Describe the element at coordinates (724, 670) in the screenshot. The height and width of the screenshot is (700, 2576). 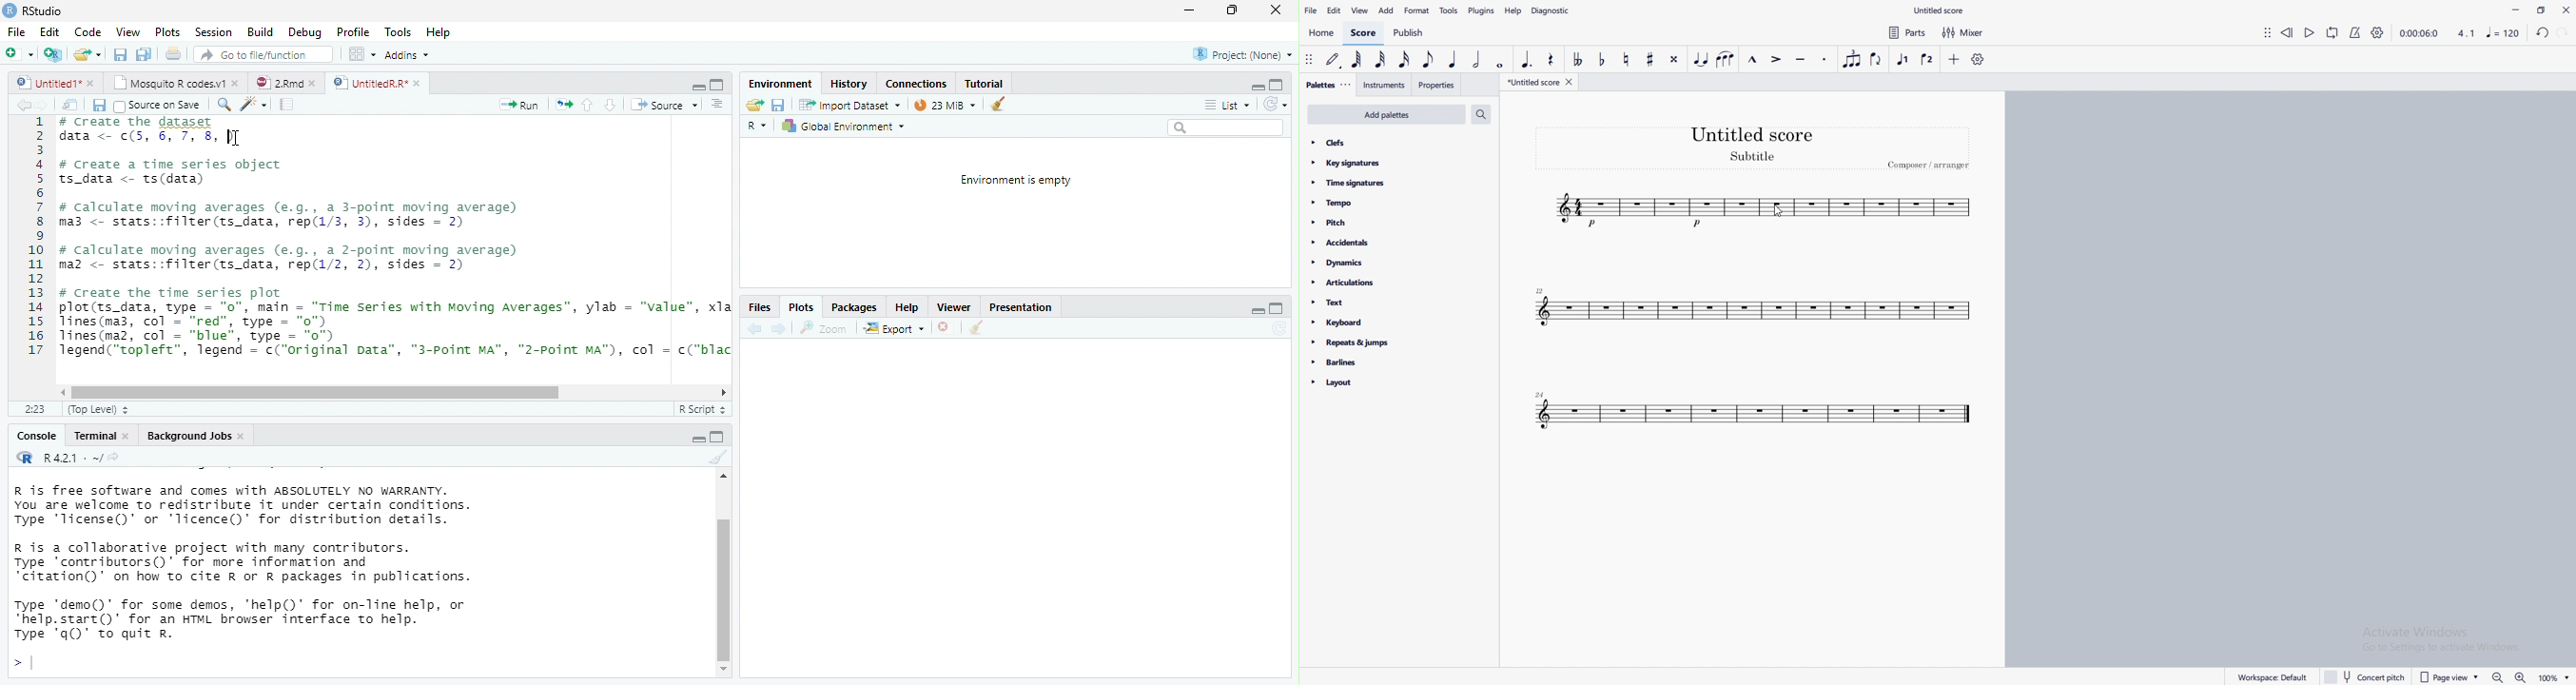
I see `scrollbar down` at that location.